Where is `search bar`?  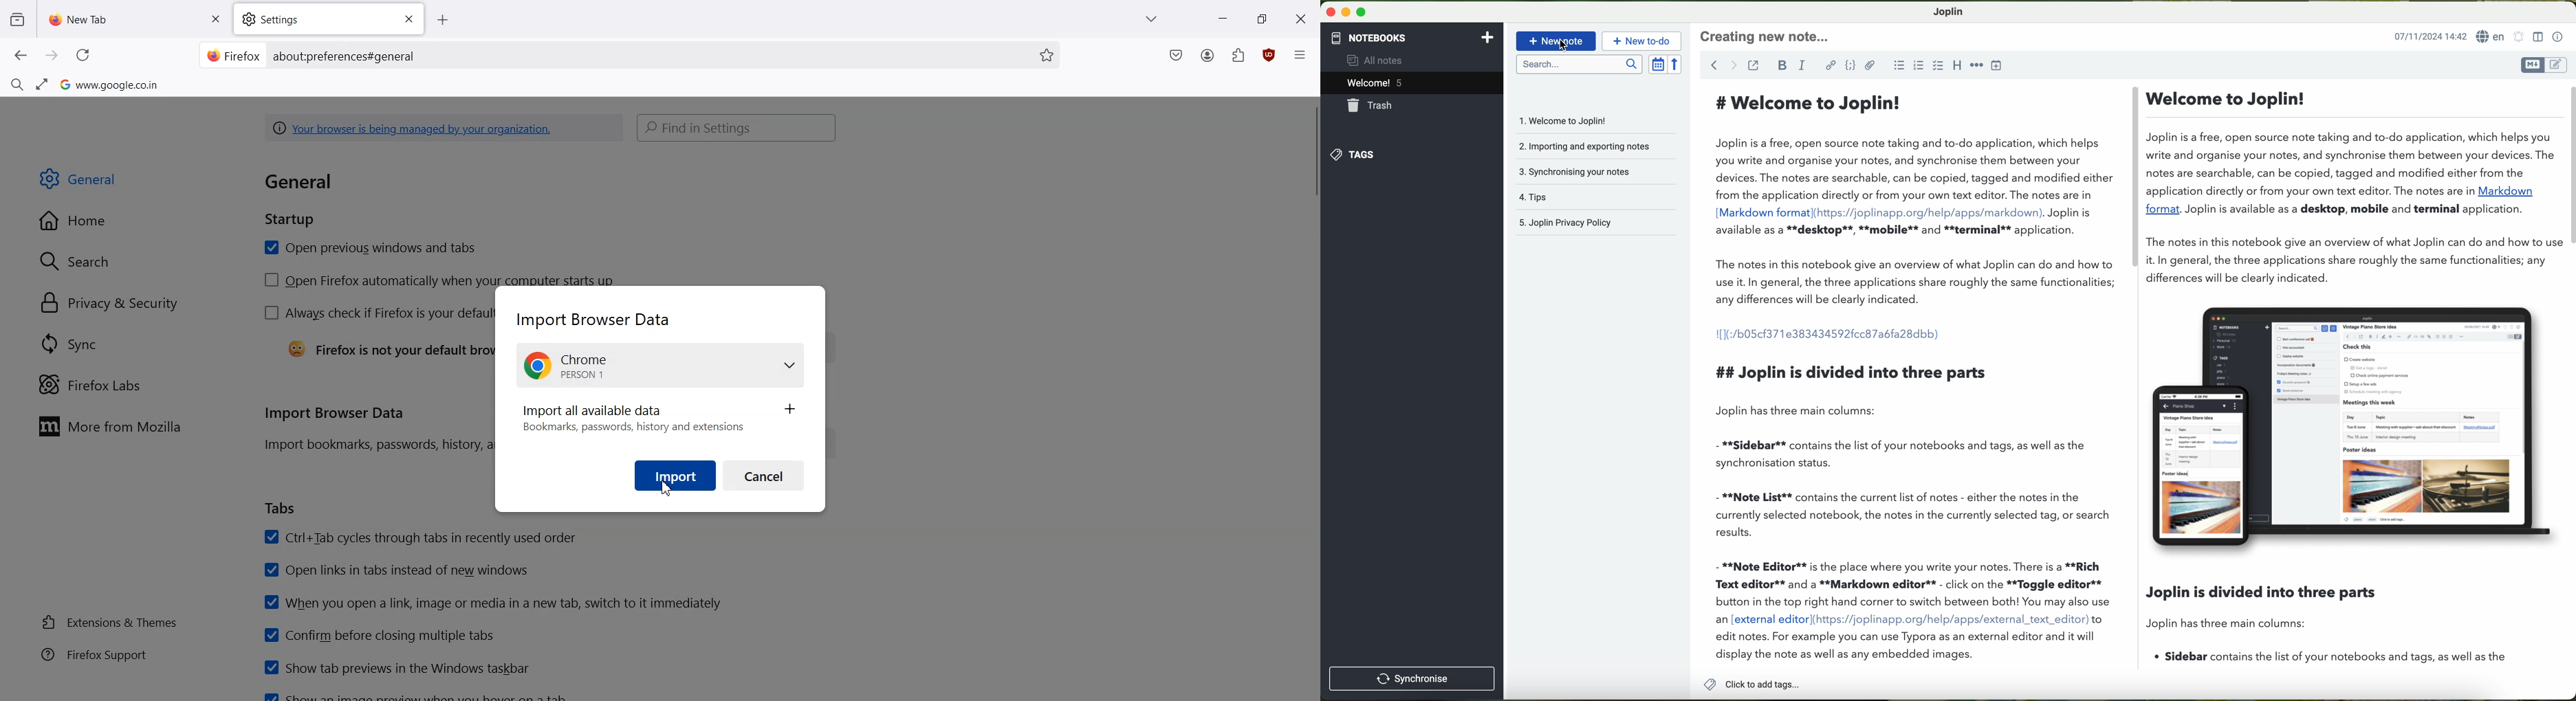 search bar is located at coordinates (1578, 64).